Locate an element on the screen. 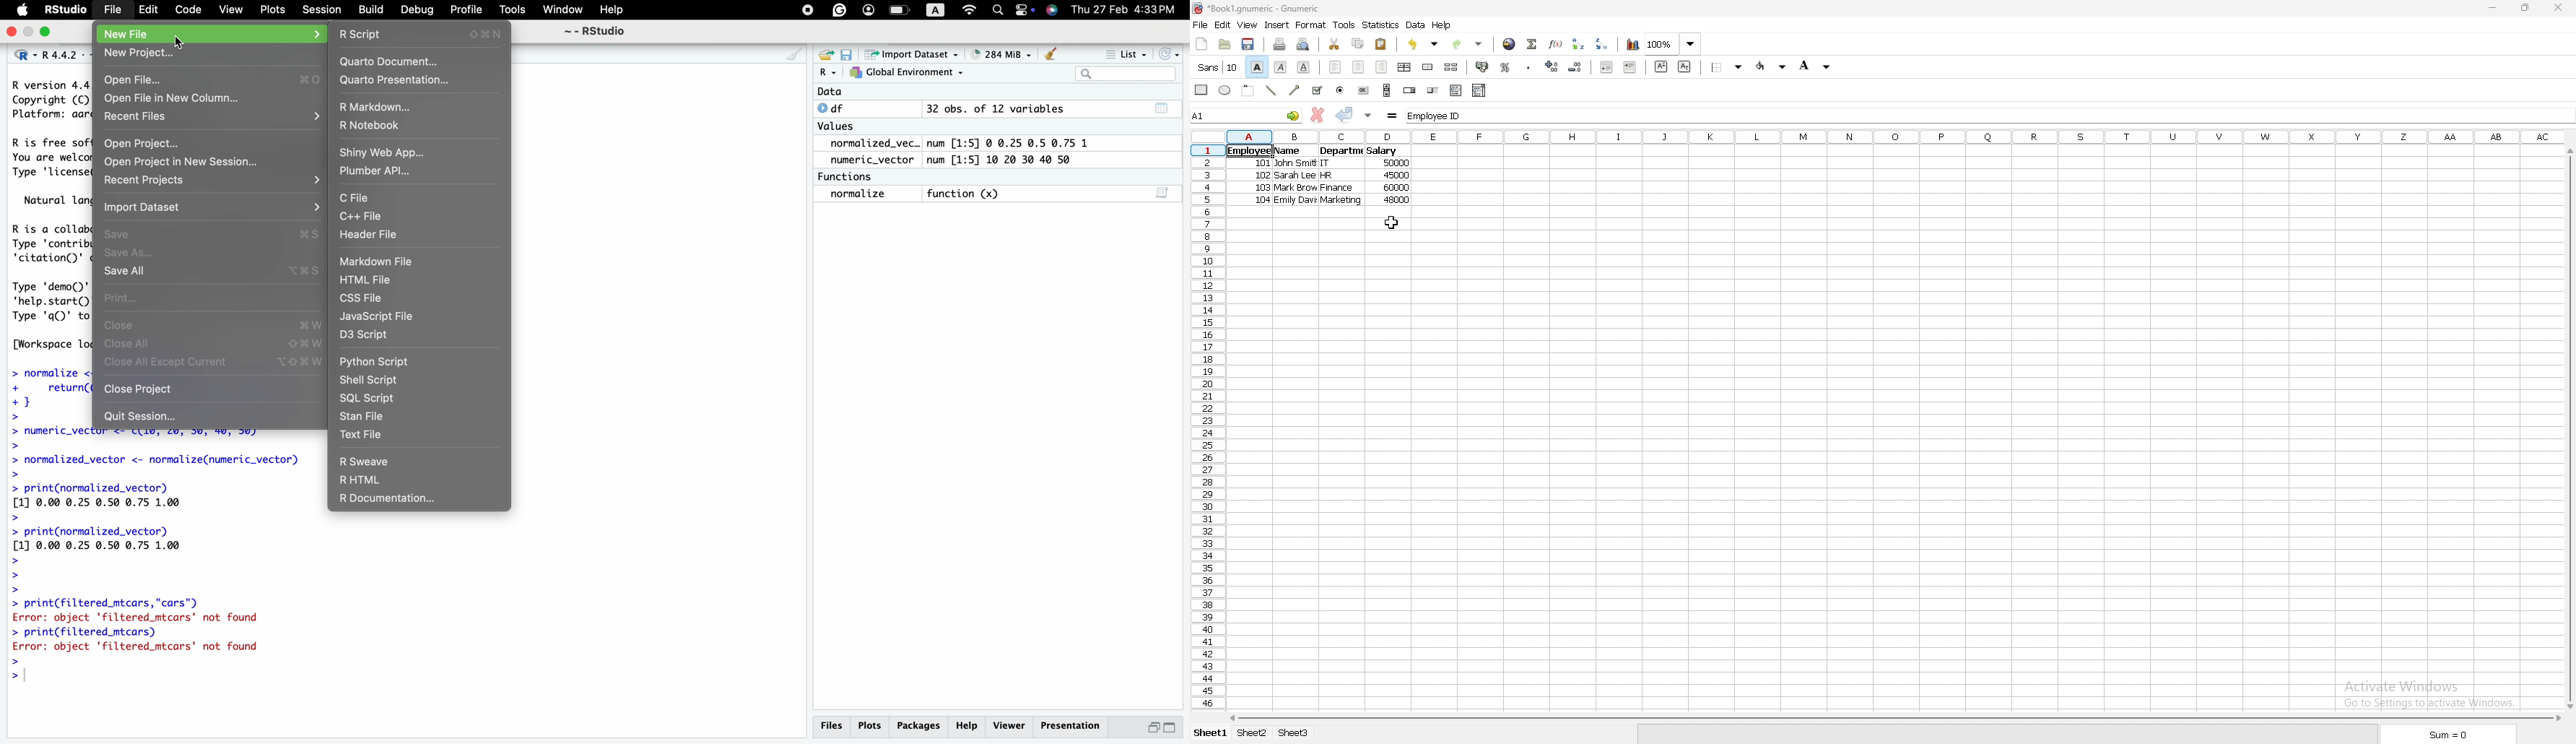  CSS File is located at coordinates (366, 300).